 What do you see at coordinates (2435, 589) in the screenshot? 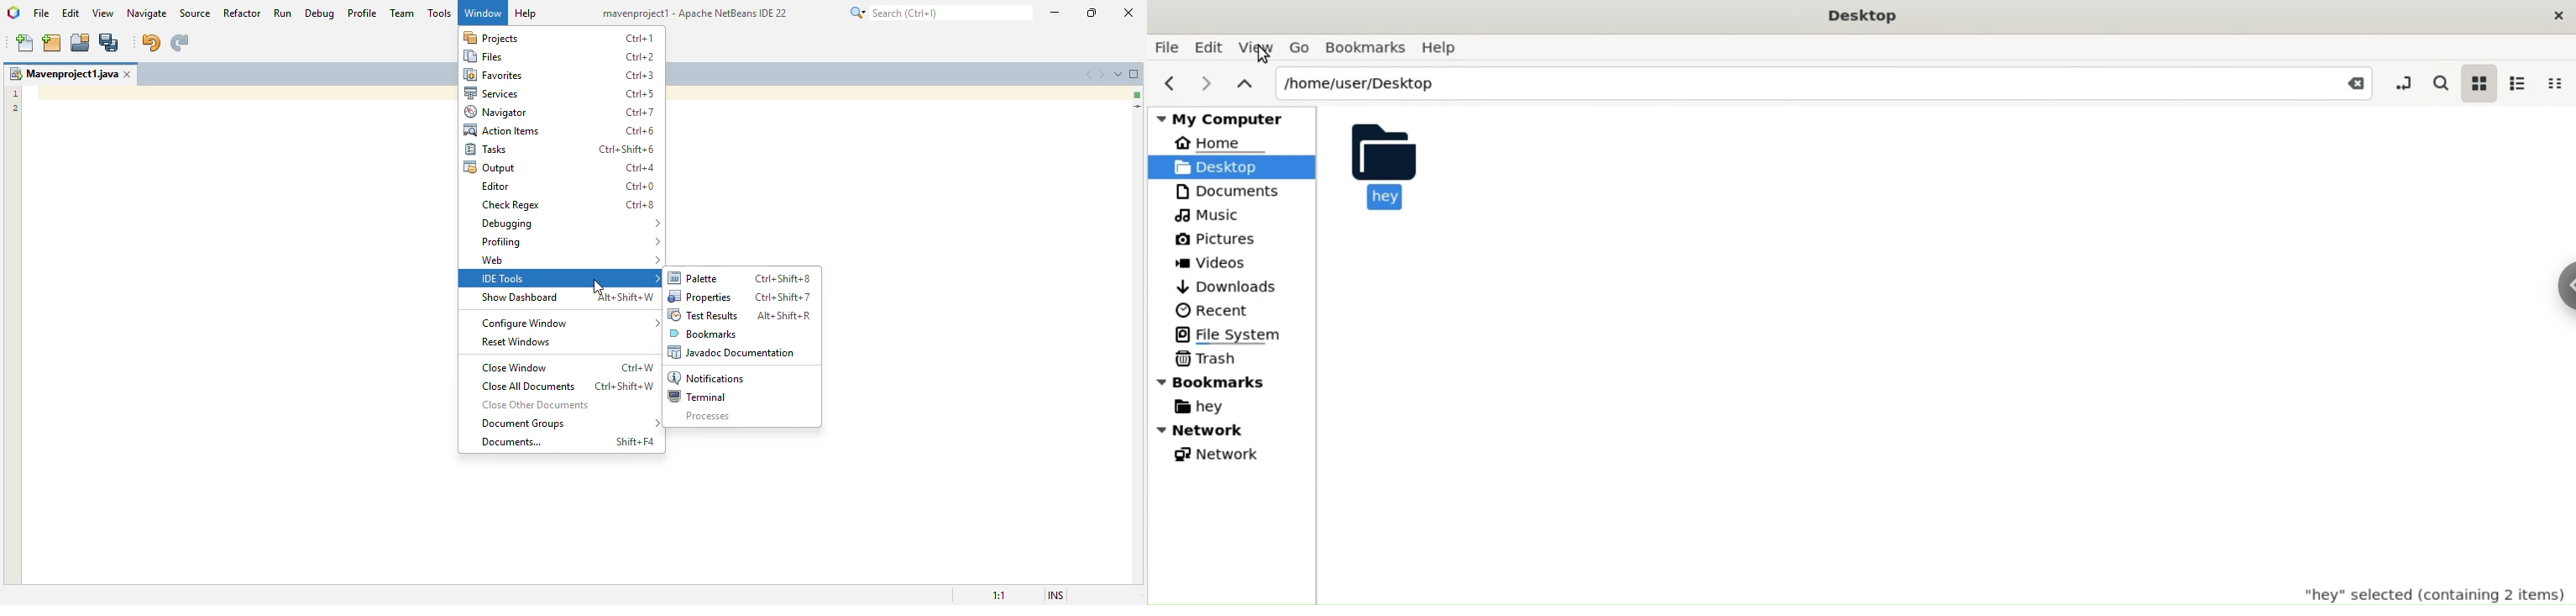
I see `"hey" selected(containing 2 items)` at bounding box center [2435, 589].